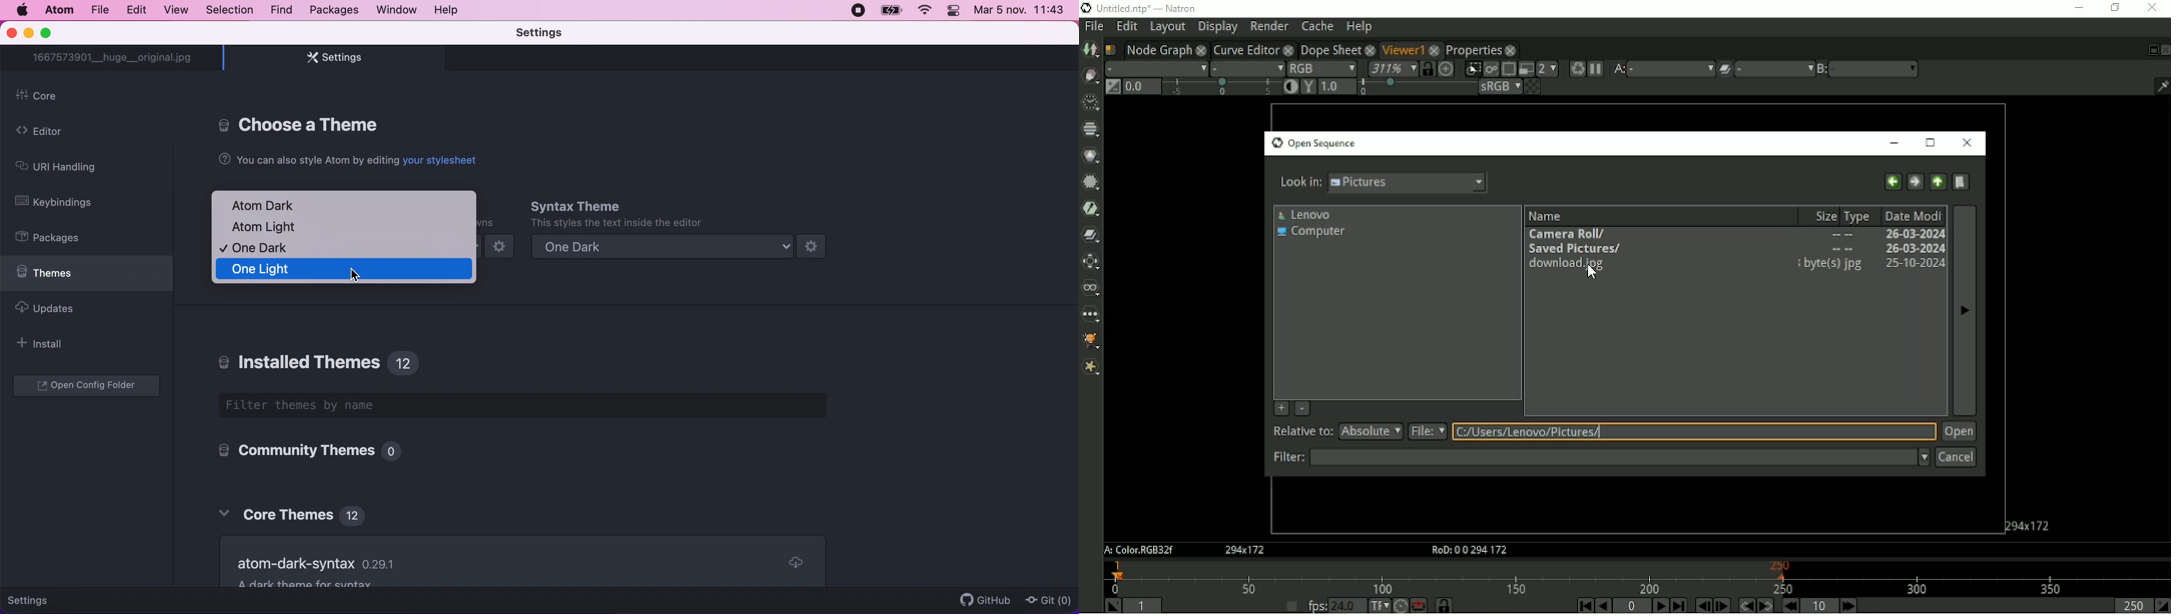 The width and height of the screenshot is (2184, 616). What do you see at coordinates (1300, 184) in the screenshot?
I see `Look in` at bounding box center [1300, 184].